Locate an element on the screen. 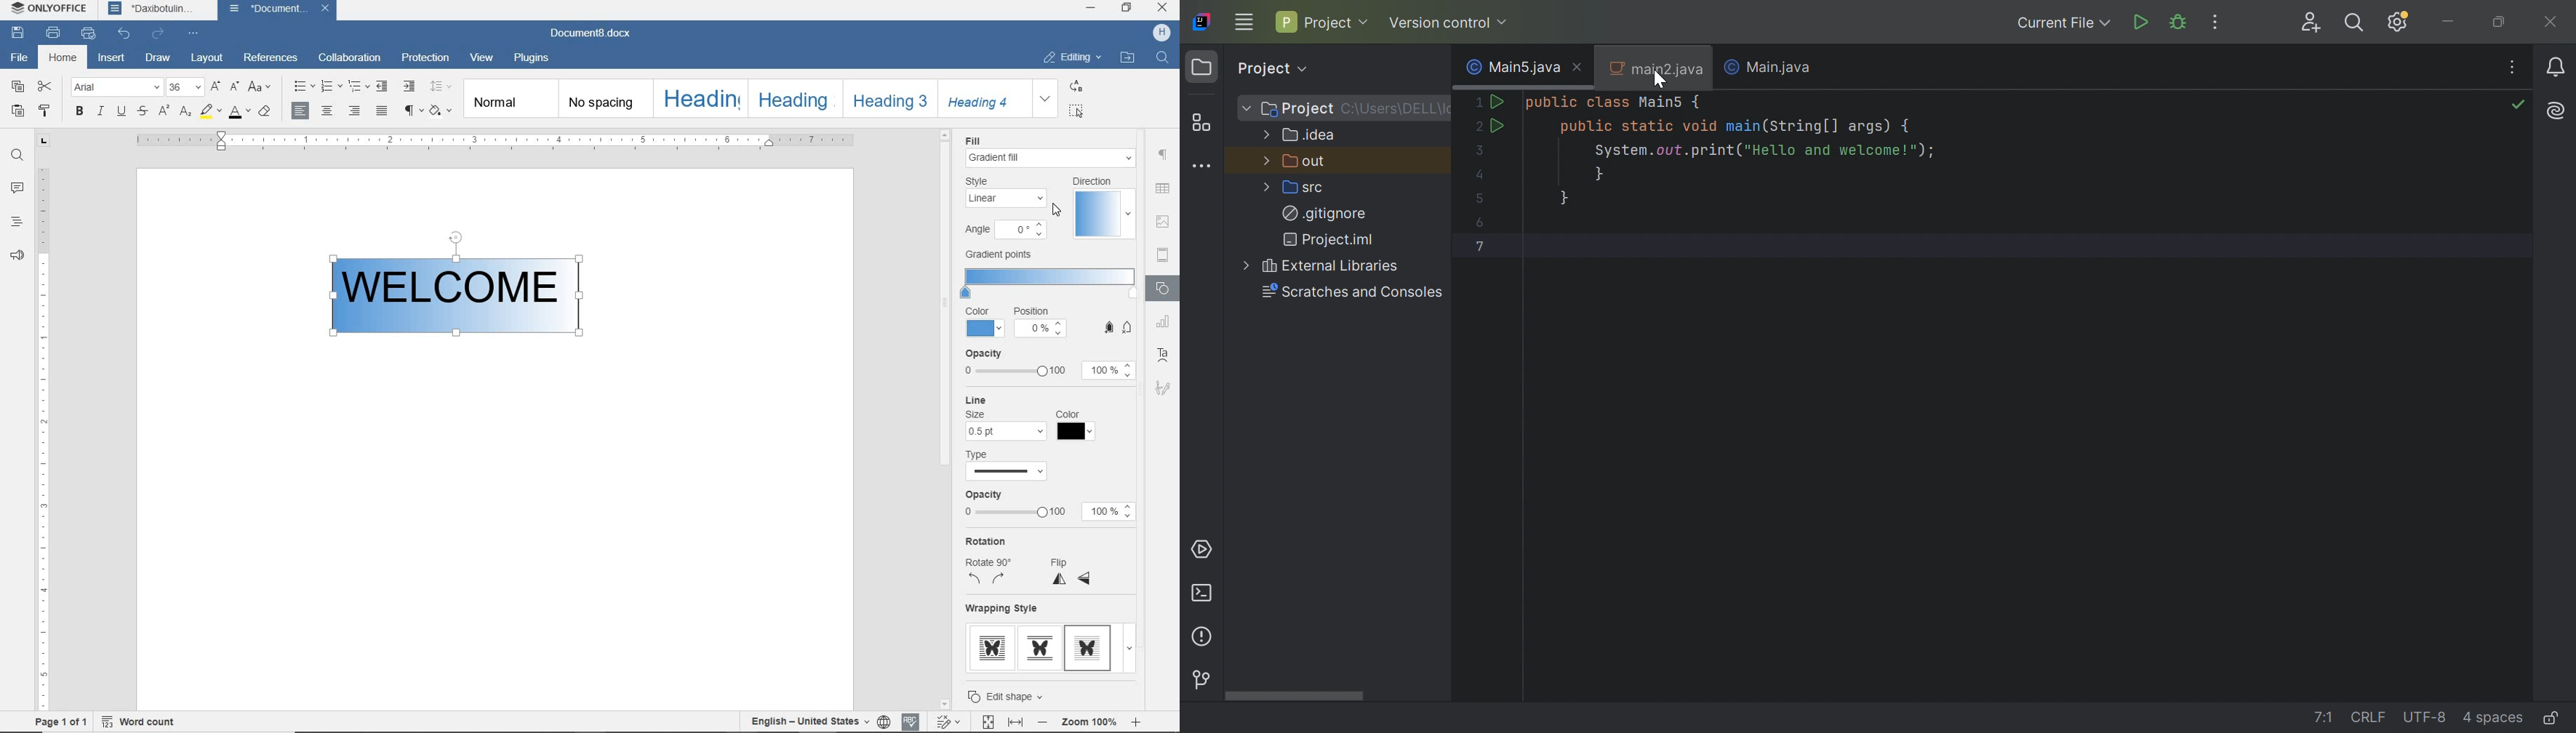 This screenshot has width=2576, height=756. Increase/Decrease opacity is located at coordinates (1129, 511).